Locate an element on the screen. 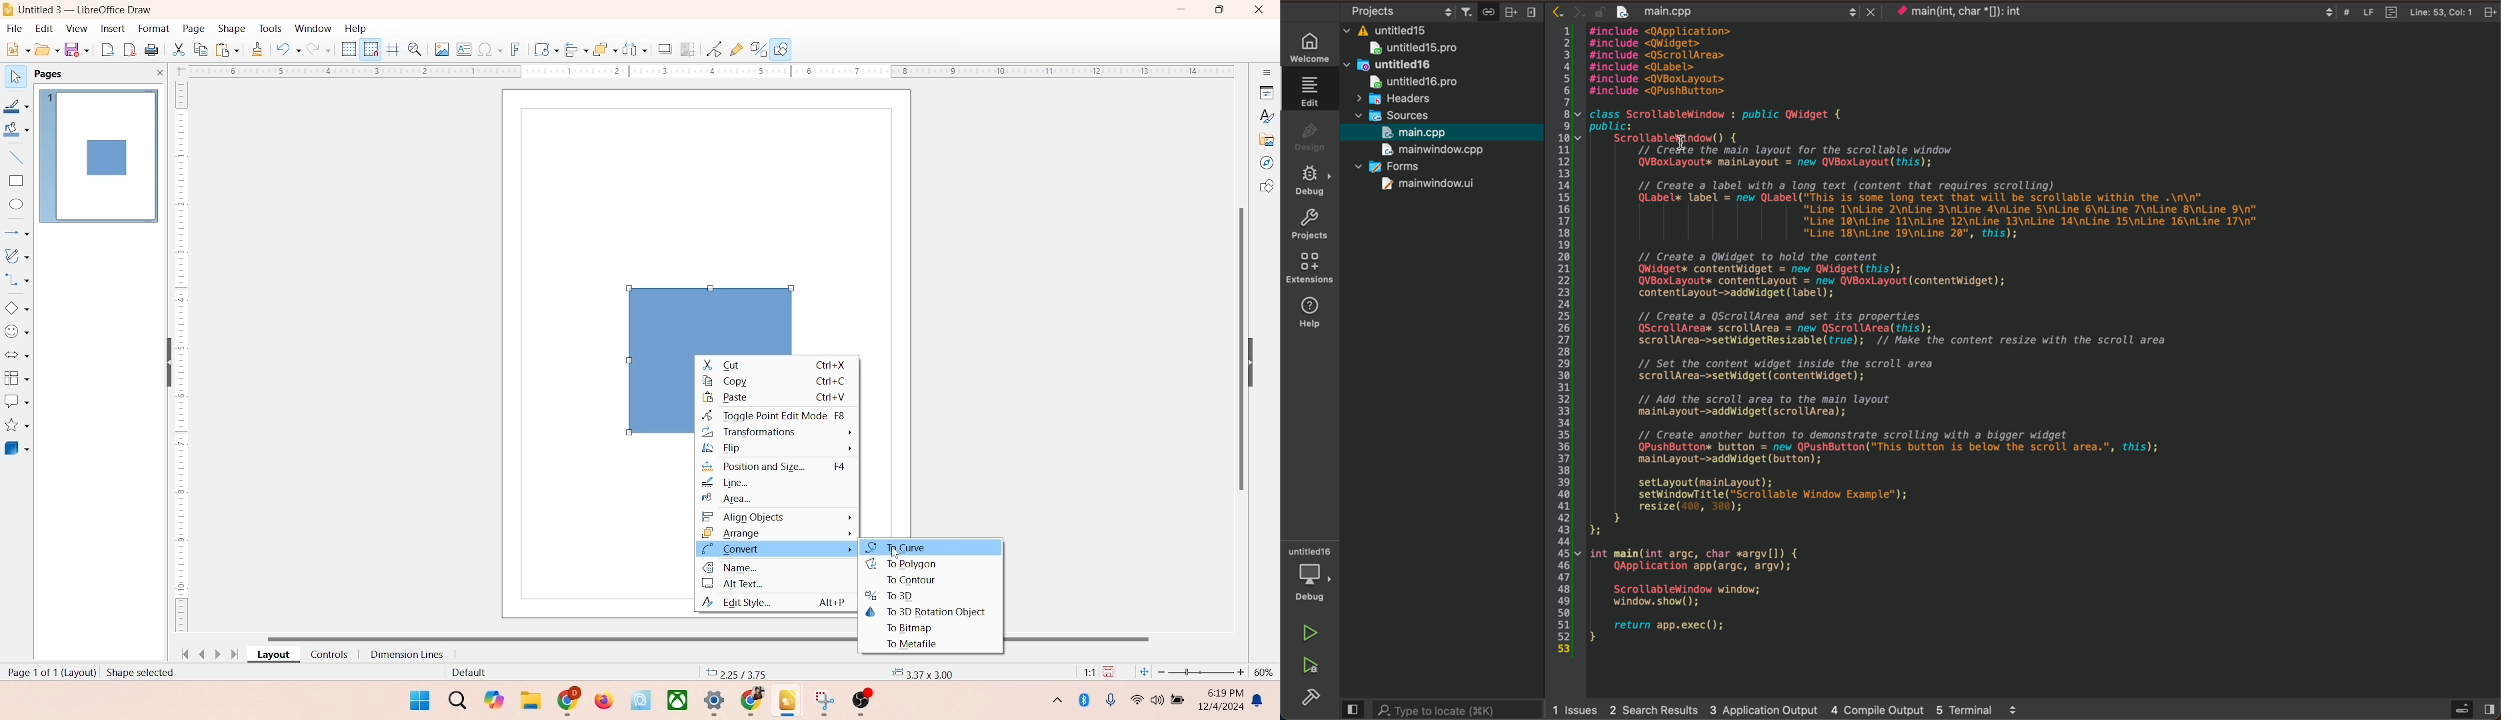  helplines is located at coordinates (392, 50).